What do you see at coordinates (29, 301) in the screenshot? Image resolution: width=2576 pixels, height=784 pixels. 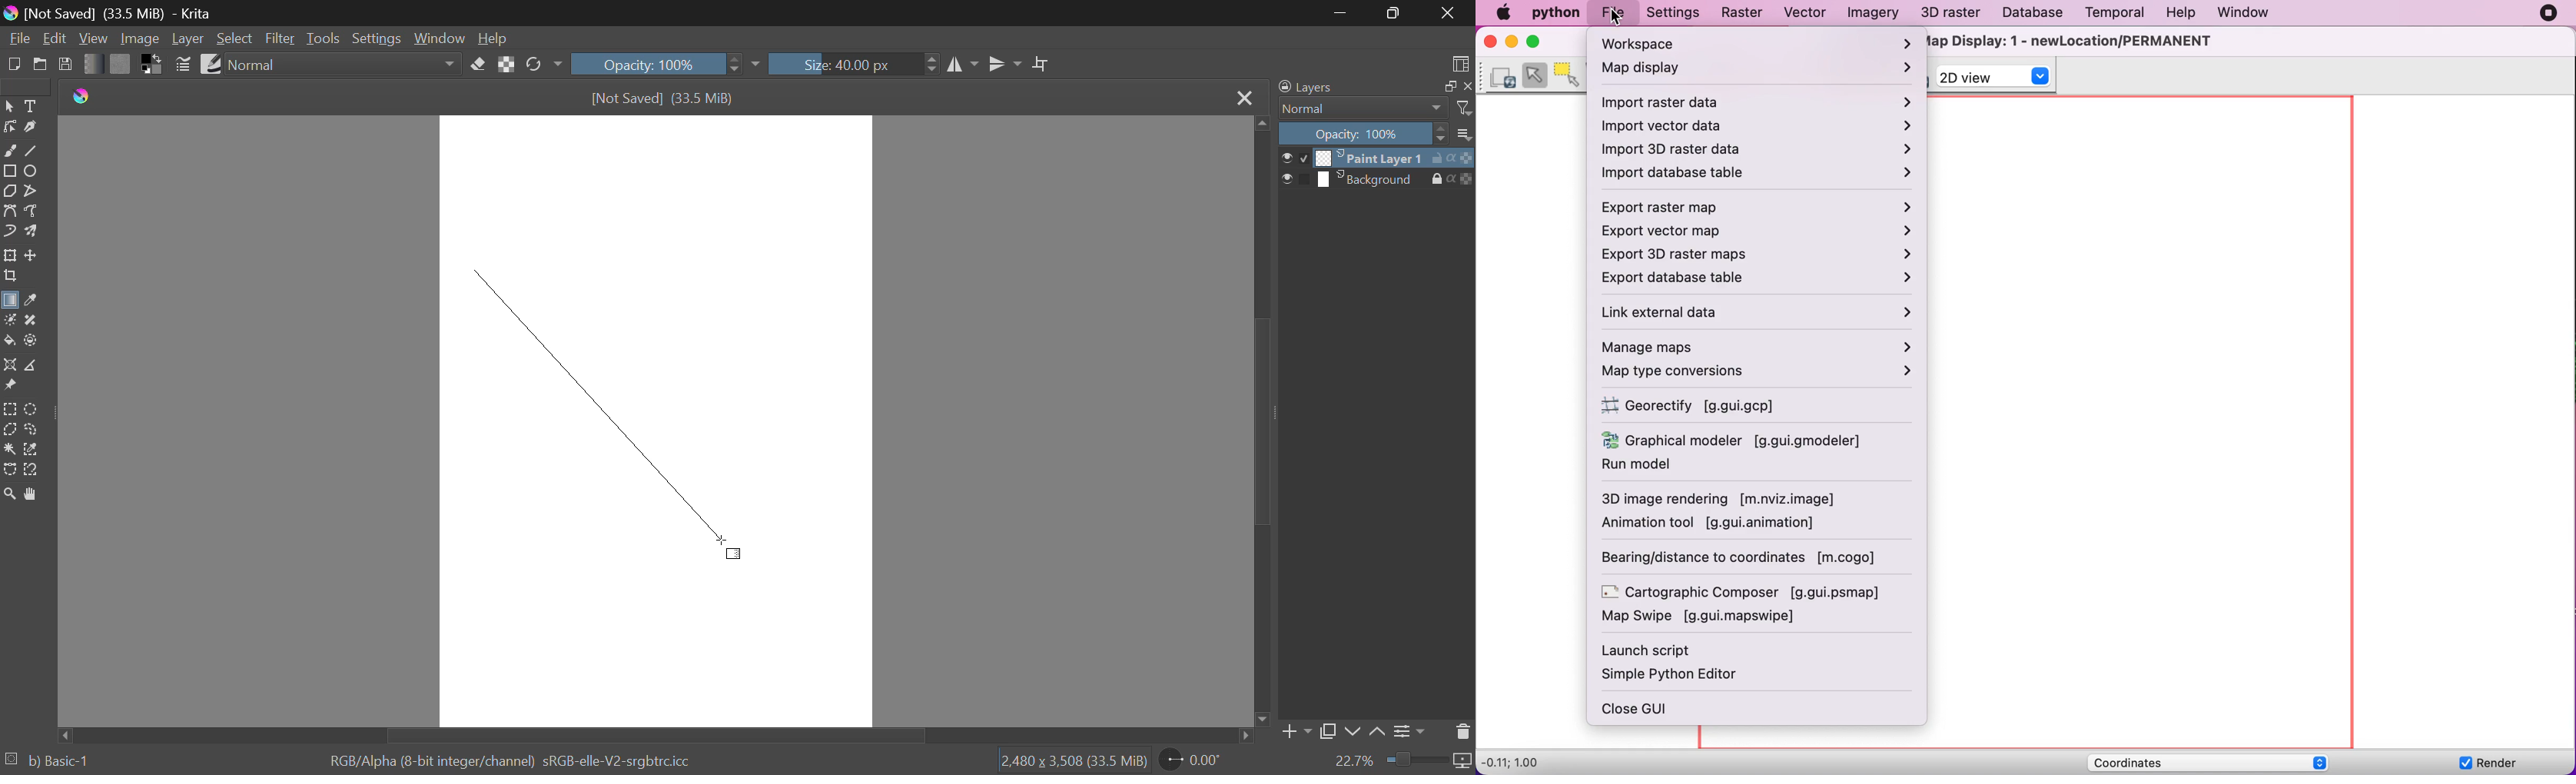 I see `Eyedropper` at bounding box center [29, 301].